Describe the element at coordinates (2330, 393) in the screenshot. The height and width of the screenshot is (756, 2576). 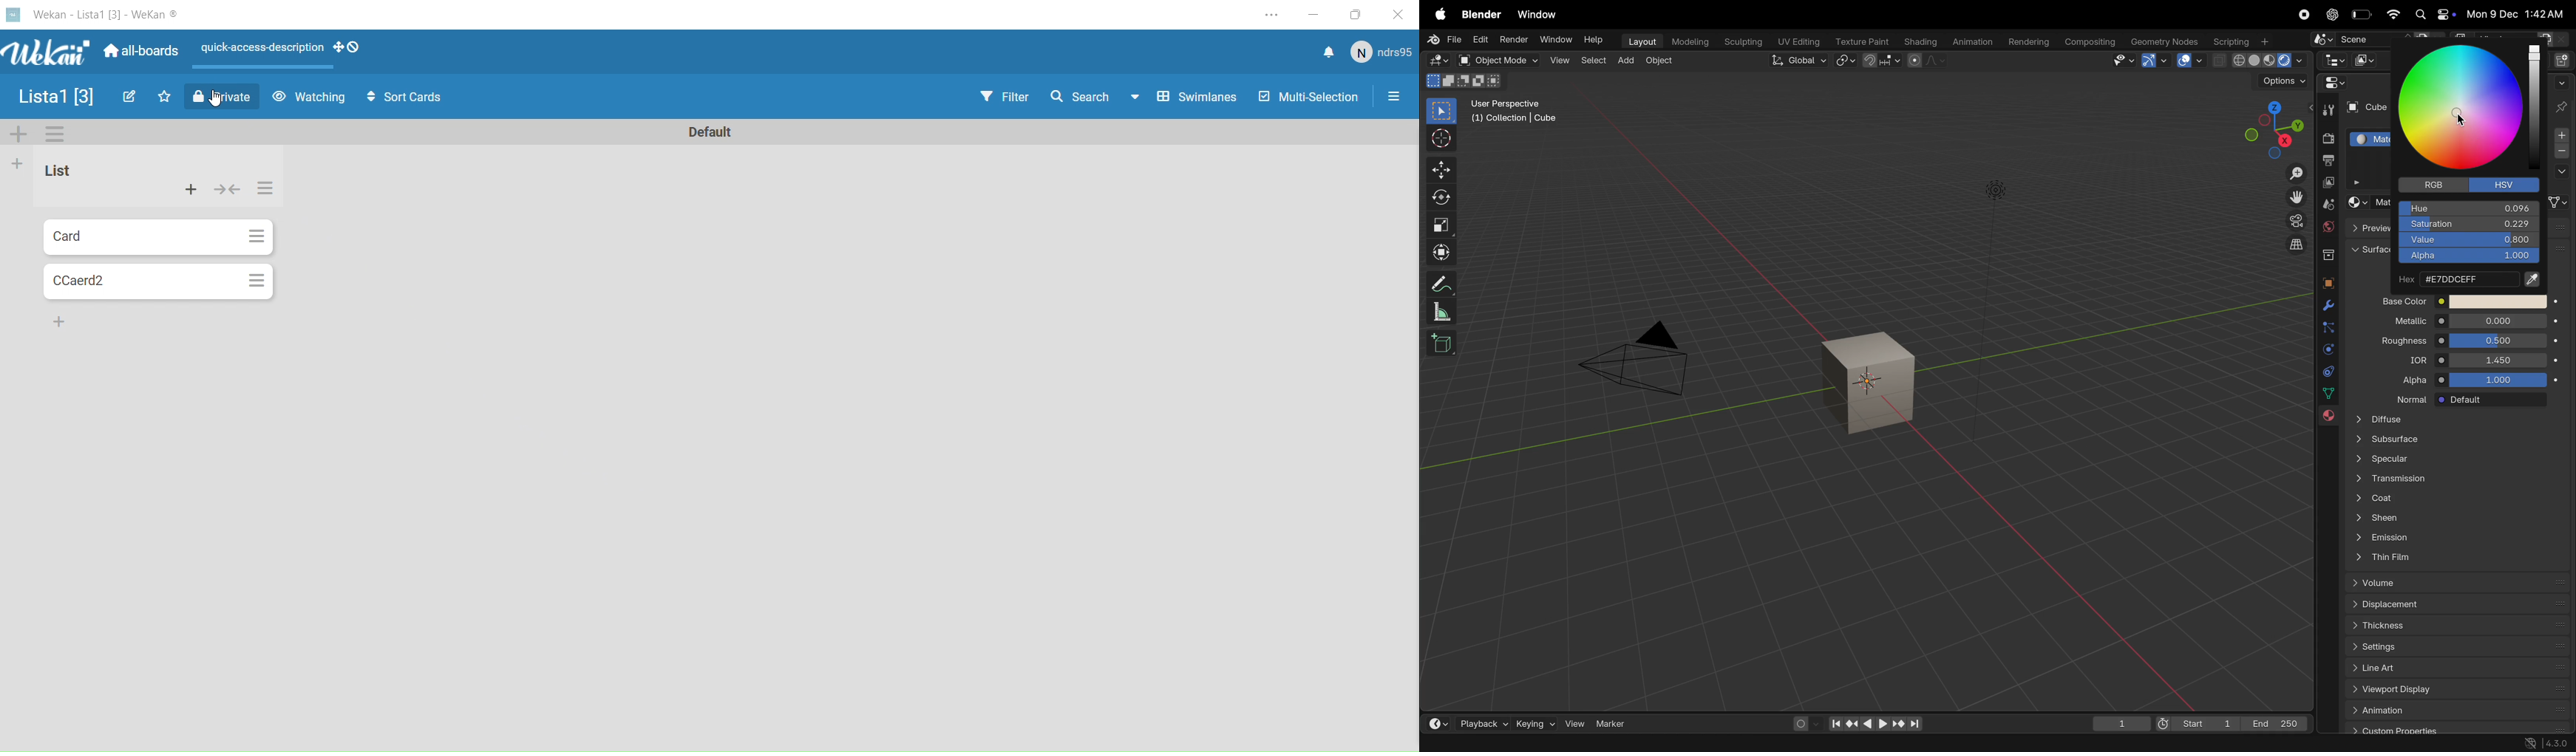
I see `data` at that location.